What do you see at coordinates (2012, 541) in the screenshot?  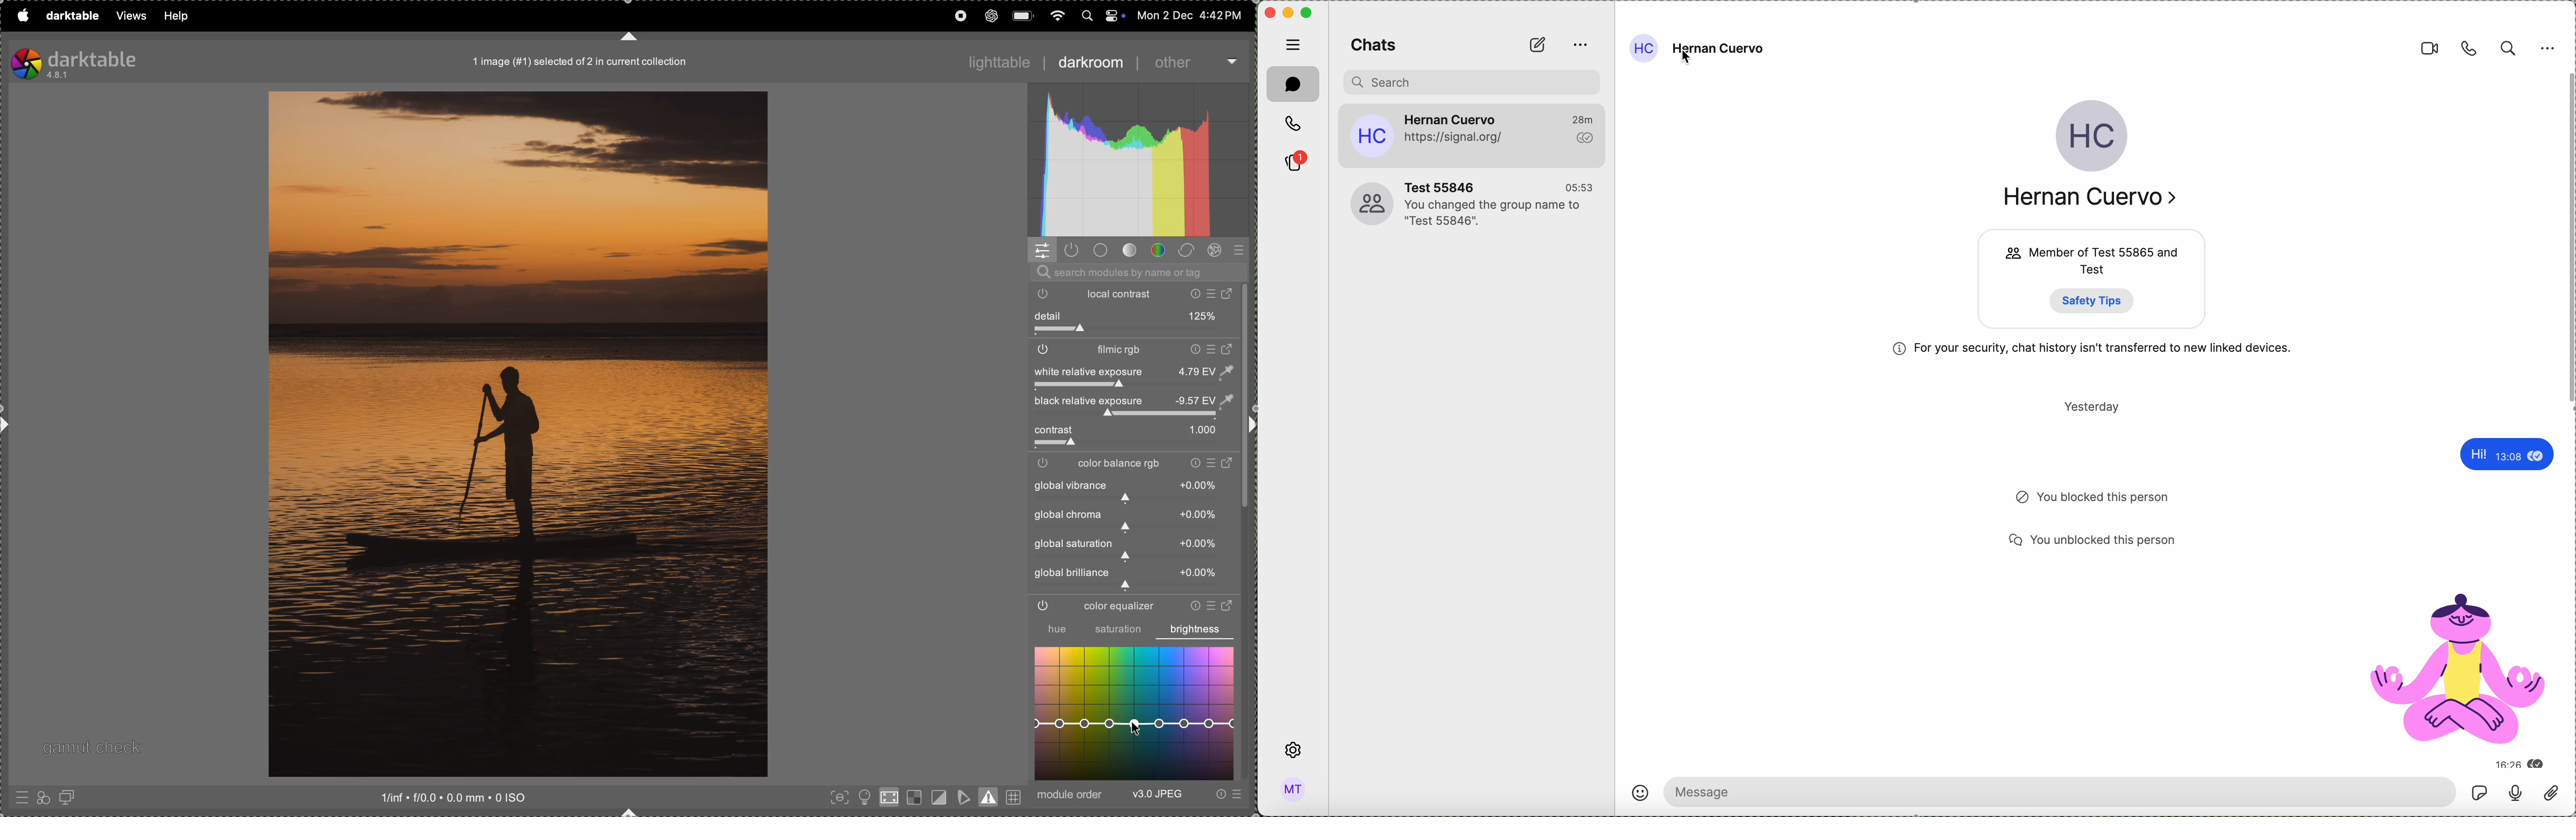 I see `message logo` at bounding box center [2012, 541].